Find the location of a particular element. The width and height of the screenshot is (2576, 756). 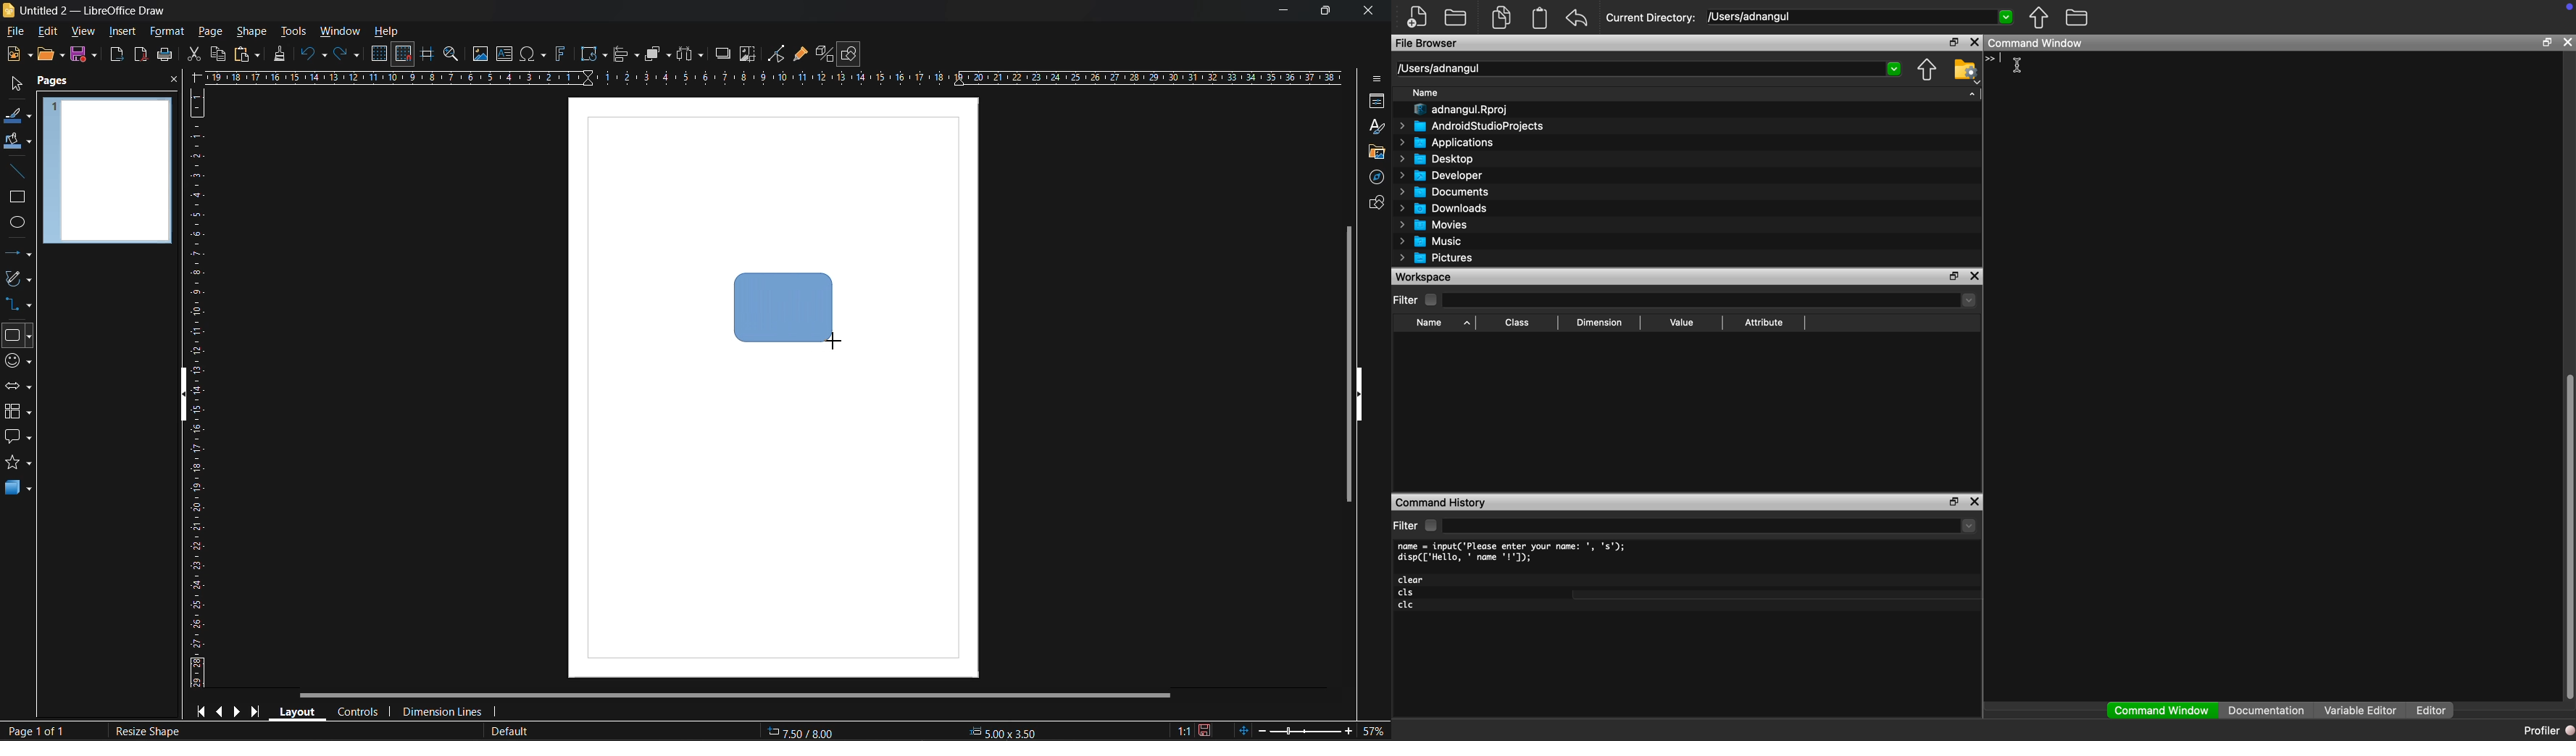

fontwork is located at coordinates (563, 52).